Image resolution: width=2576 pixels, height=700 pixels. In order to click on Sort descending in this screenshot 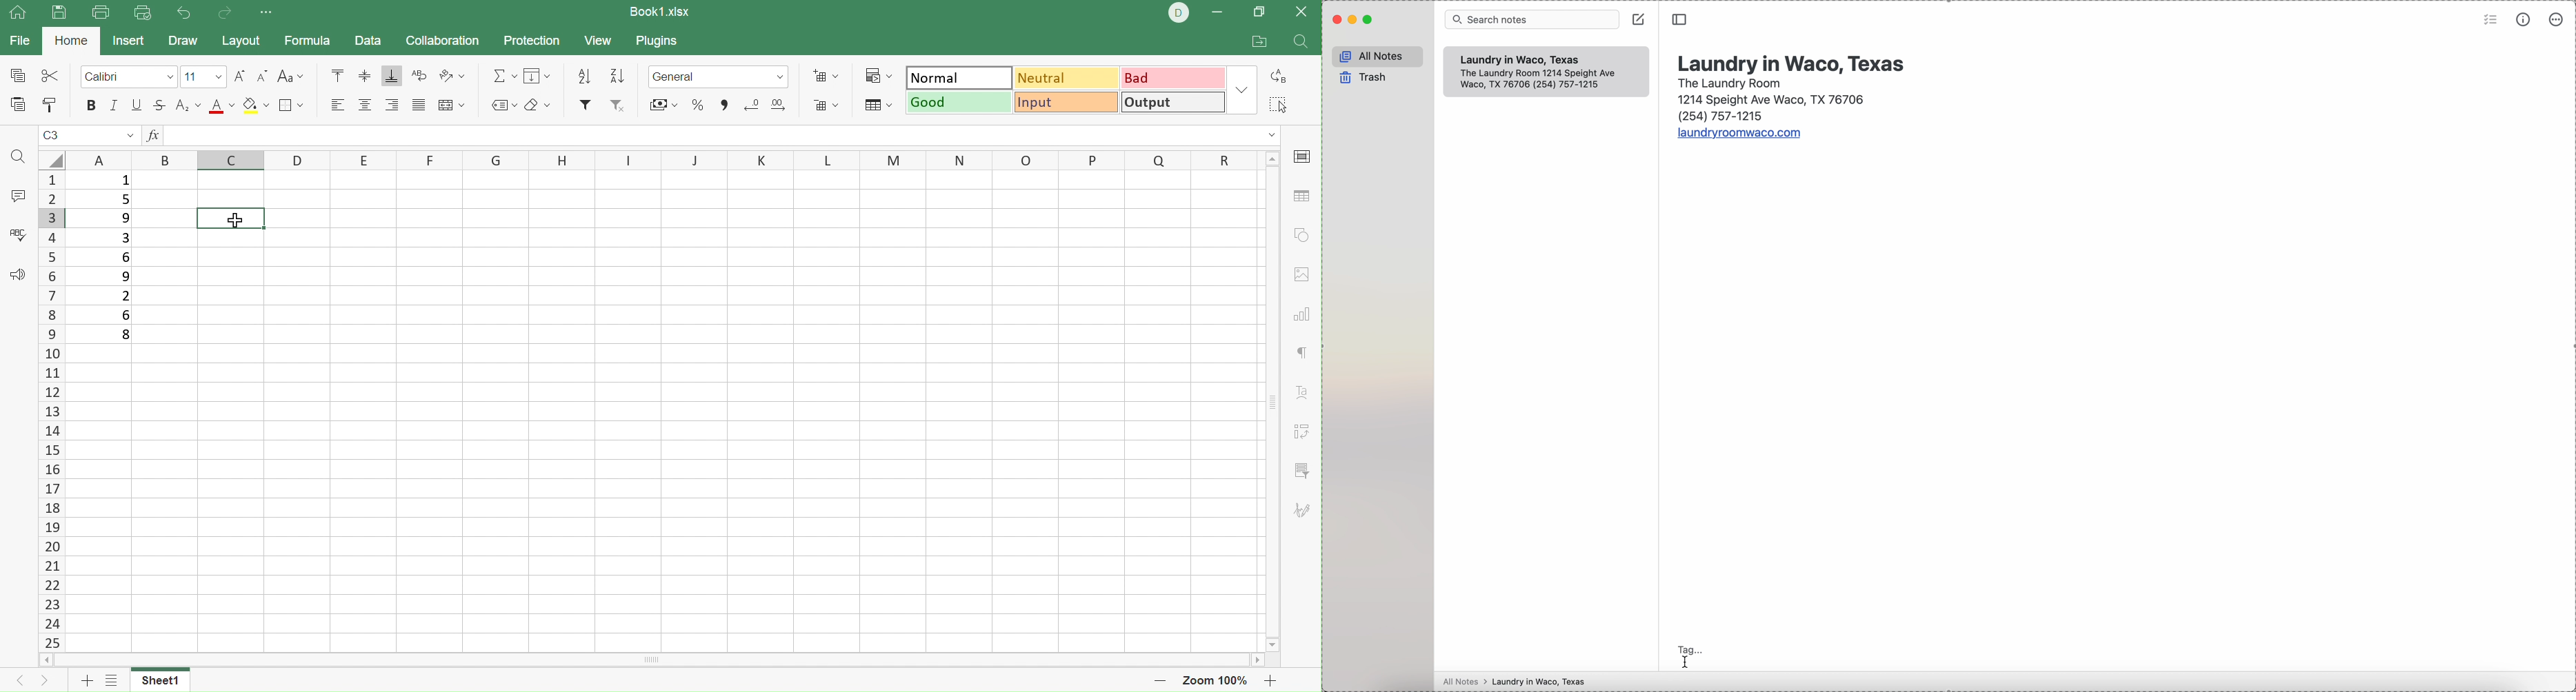, I will do `click(588, 77)`.